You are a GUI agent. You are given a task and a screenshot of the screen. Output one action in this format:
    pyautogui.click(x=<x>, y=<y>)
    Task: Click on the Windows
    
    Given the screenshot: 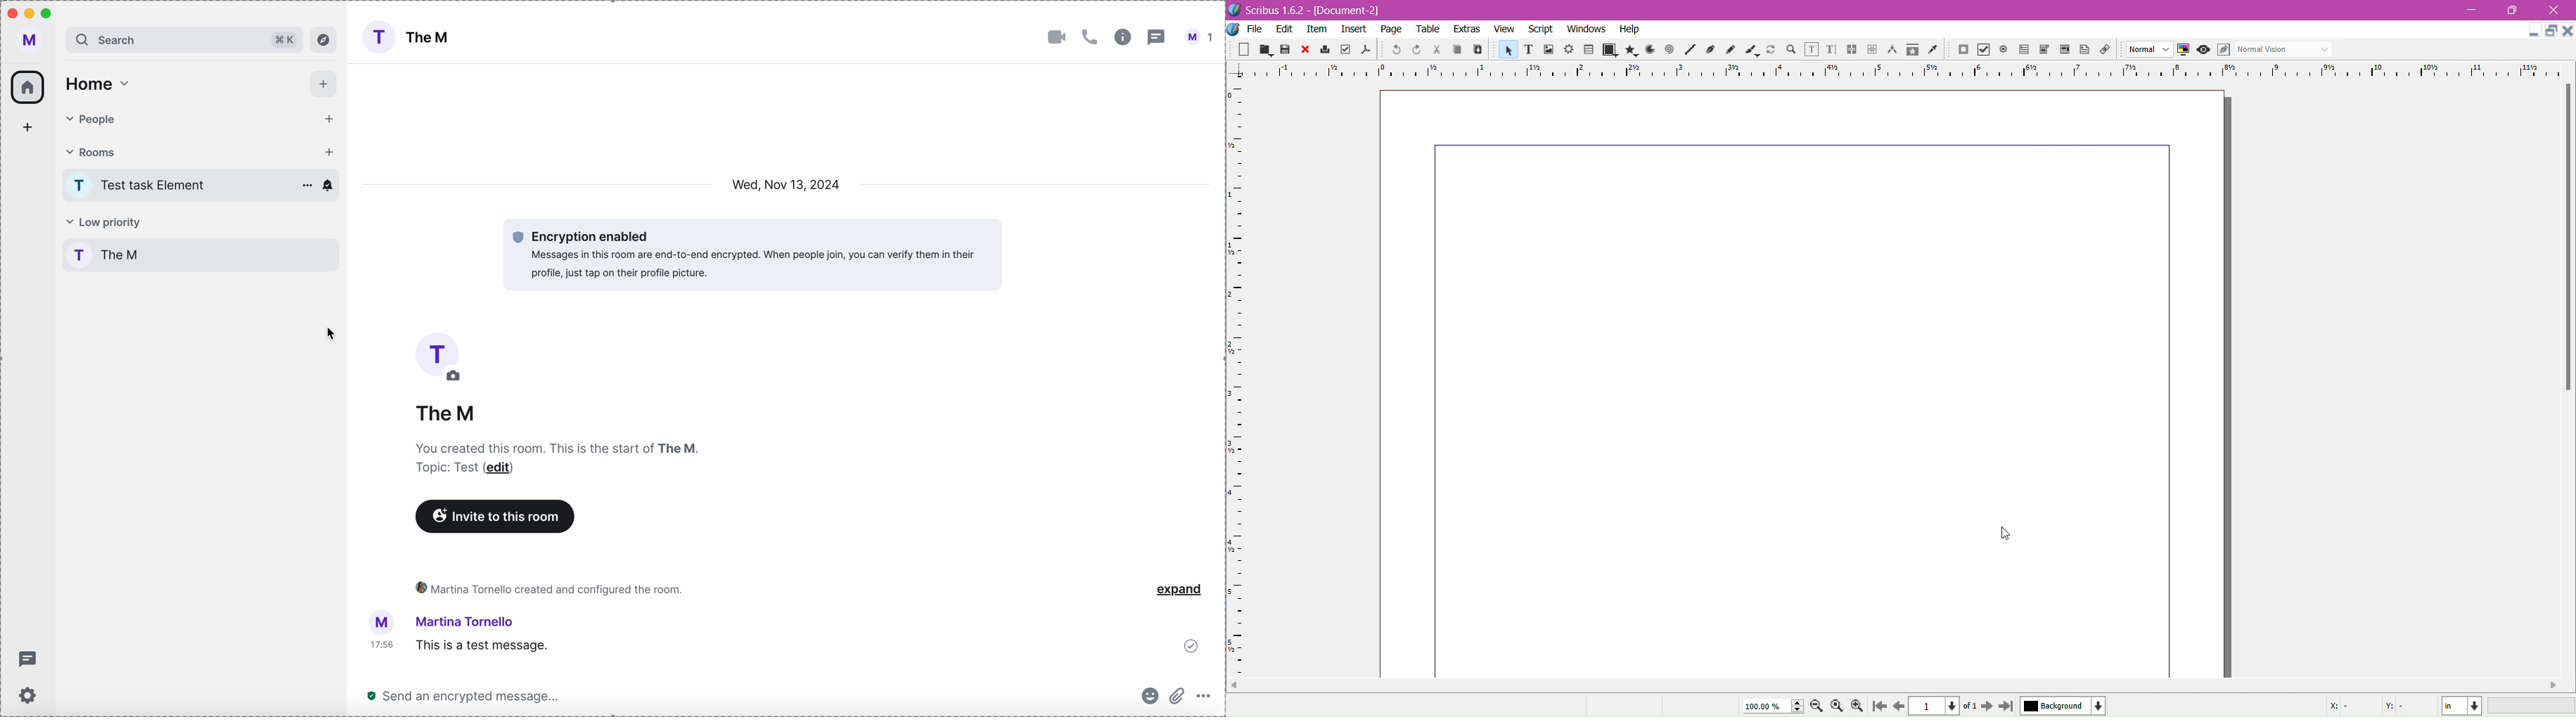 What is the action you would take?
    pyautogui.click(x=1586, y=29)
    